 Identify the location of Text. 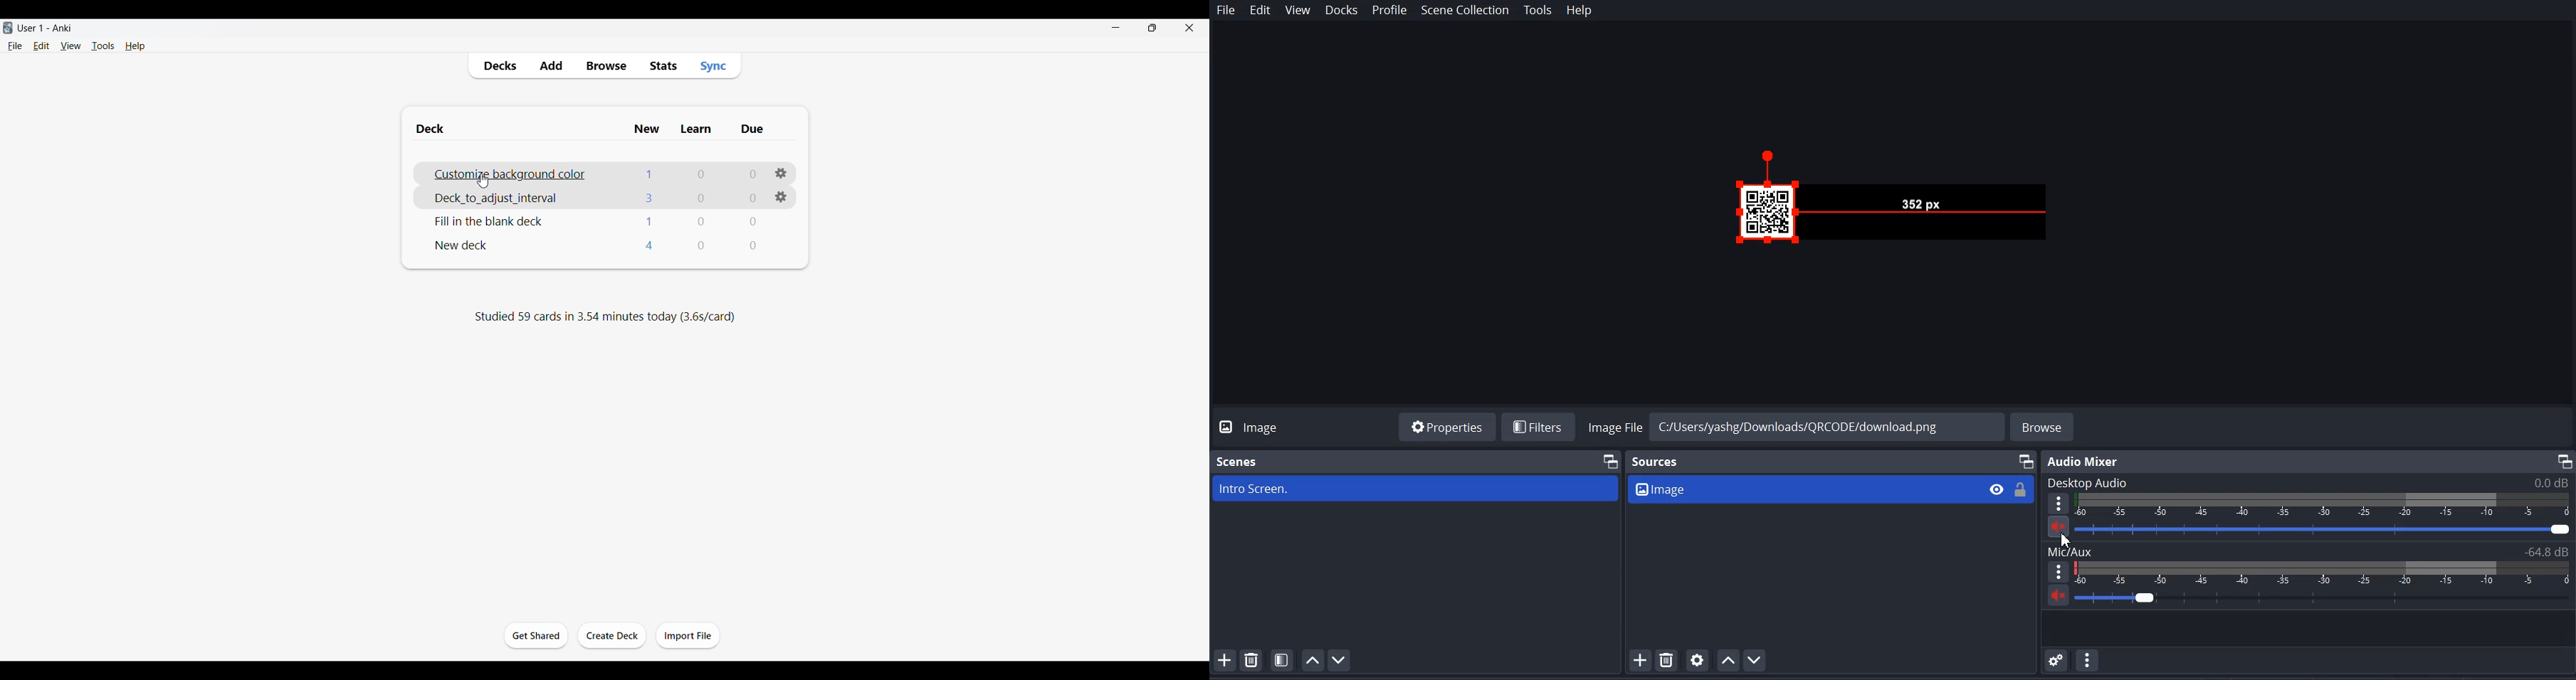
(2308, 482).